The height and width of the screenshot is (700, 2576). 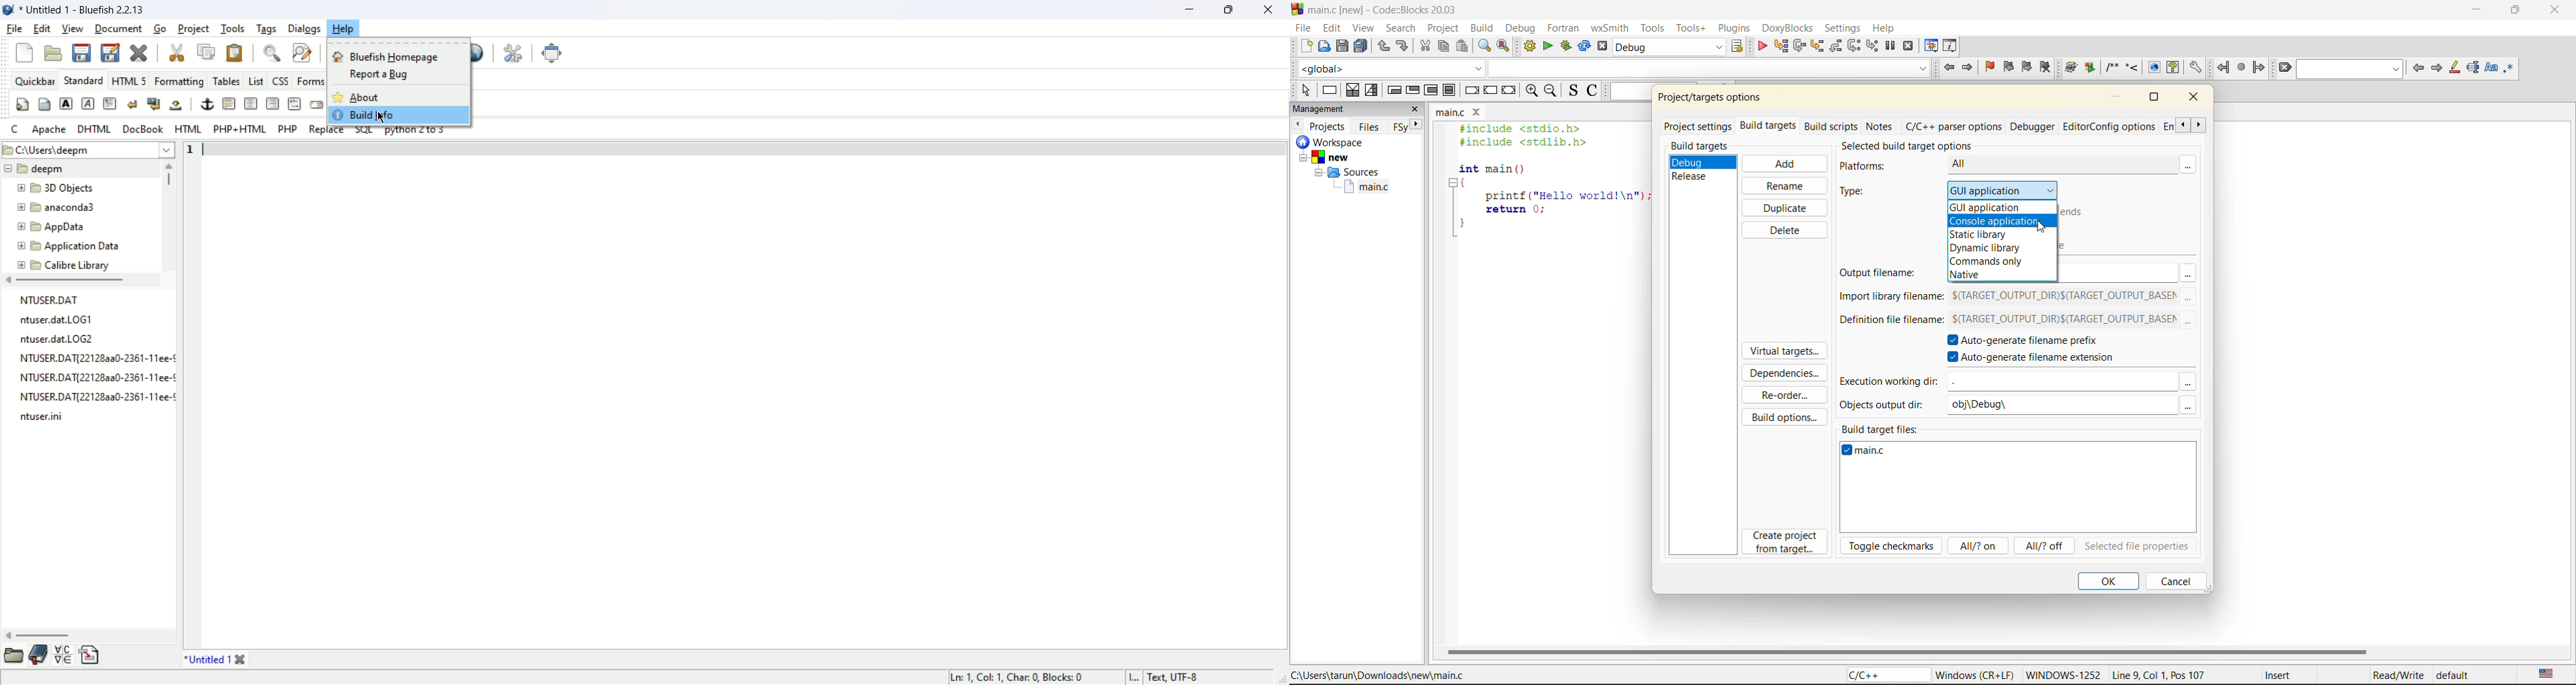 I want to click on tools, so click(x=1652, y=29).